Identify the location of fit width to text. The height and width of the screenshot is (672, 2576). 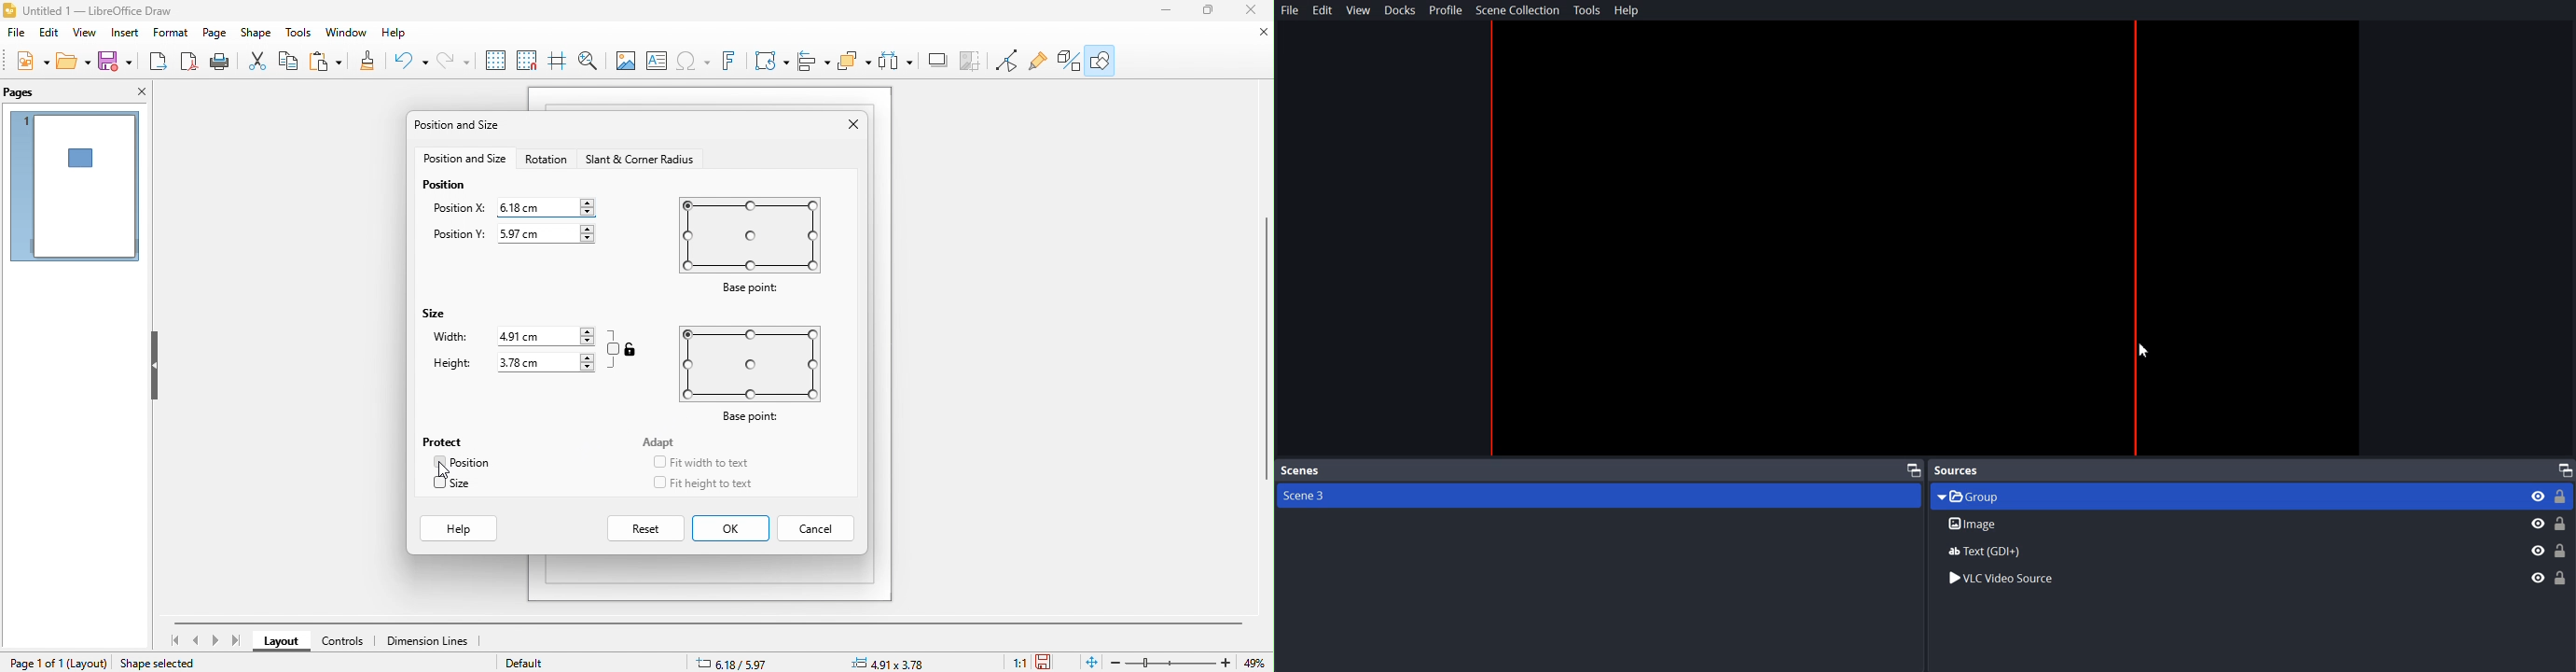
(711, 463).